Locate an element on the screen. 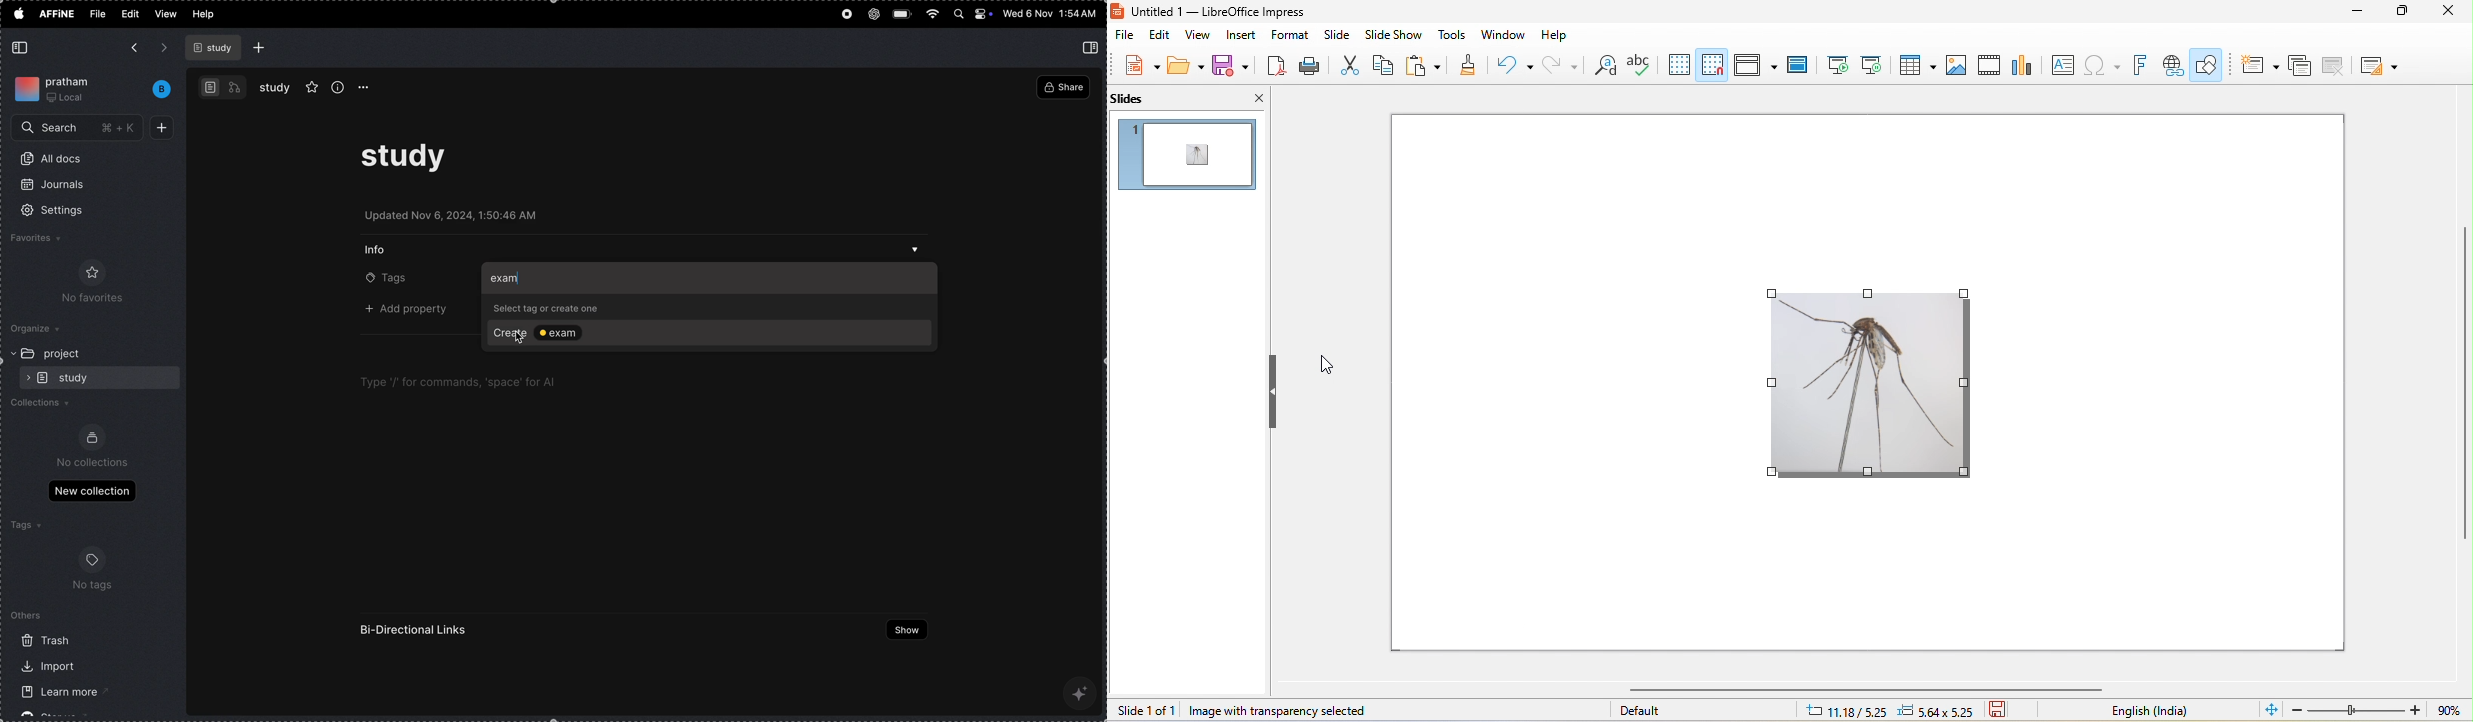  info is located at coordinates (338, 86).